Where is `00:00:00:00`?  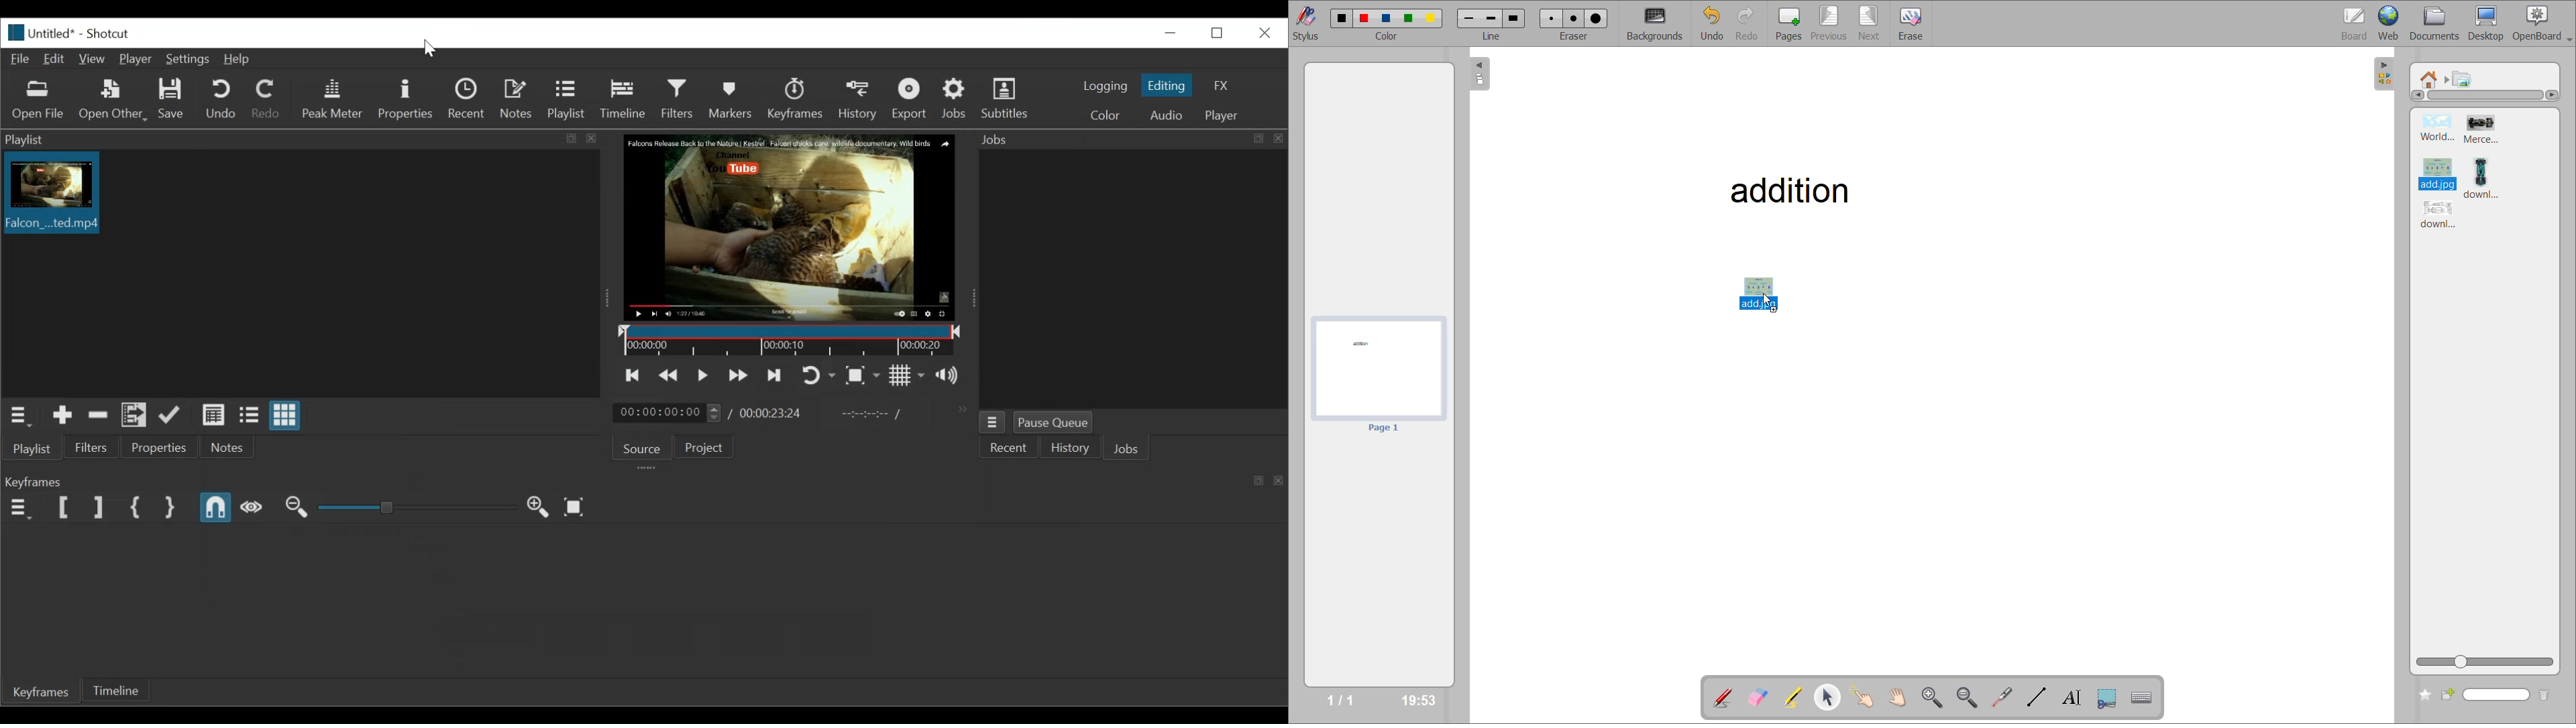 00:00:00:00 is located at coordinates (667, 412).